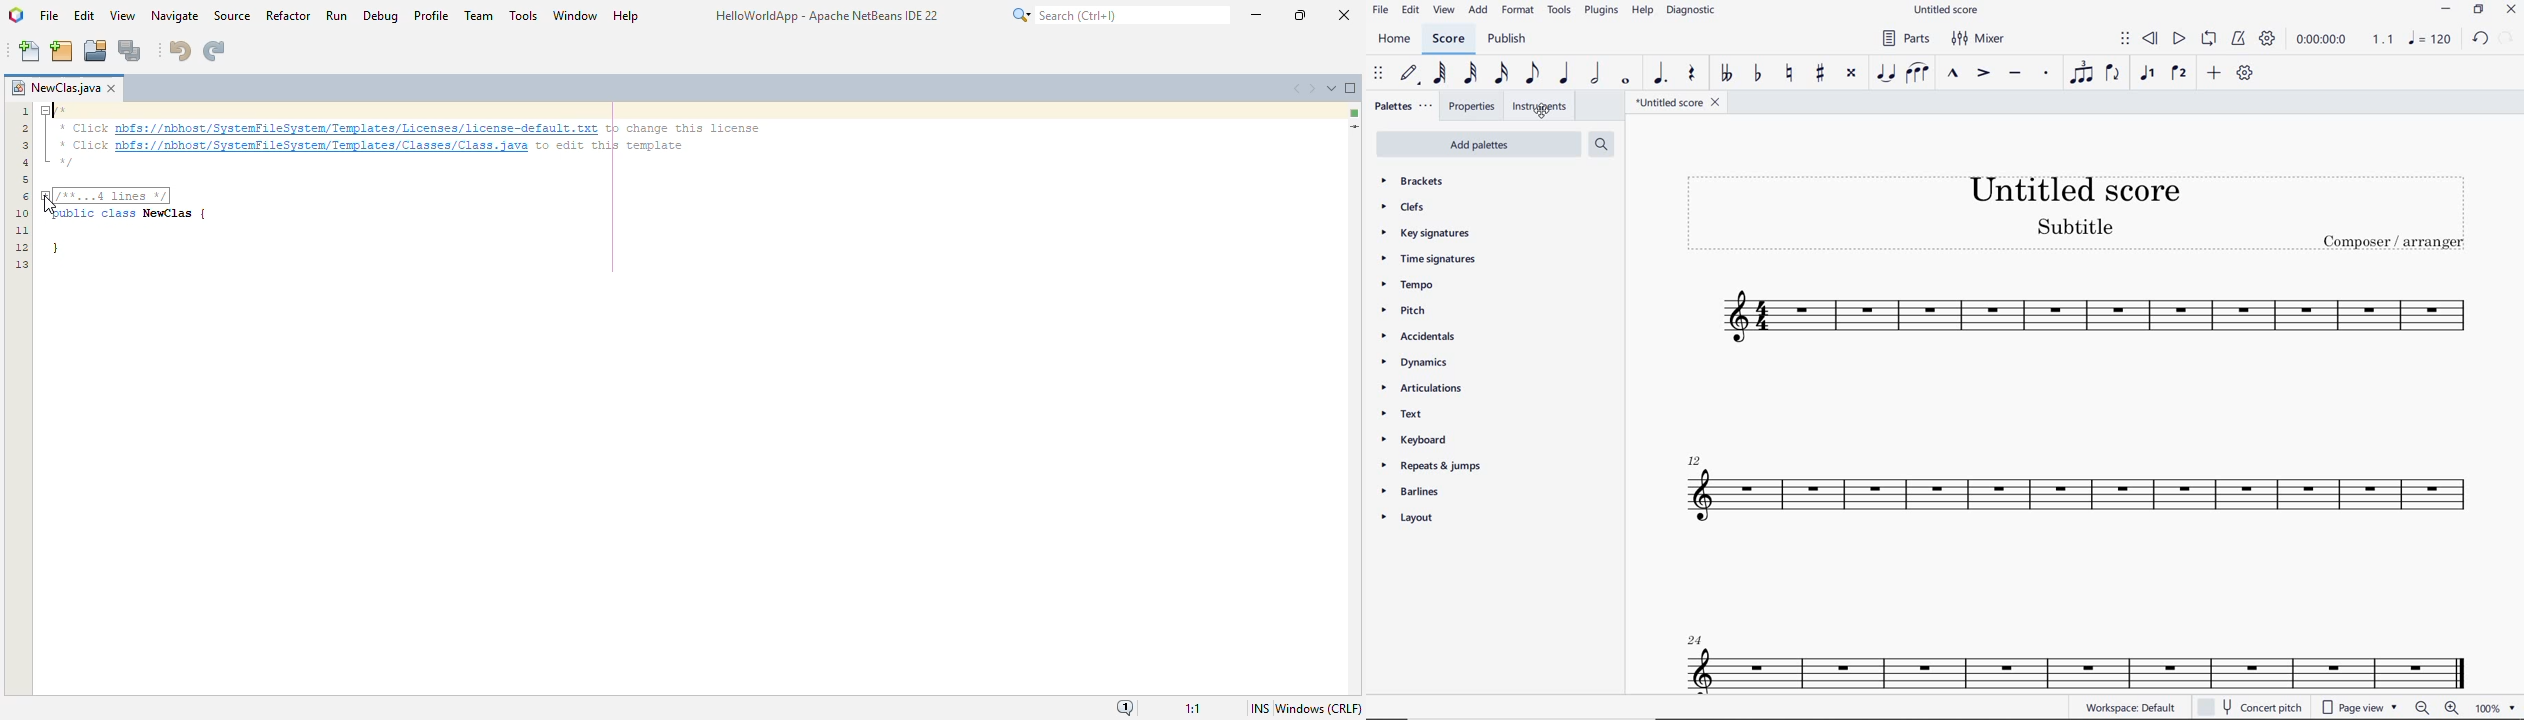 The width and height of the screenshot is (2548, 728). What do you see at coordinates (2446, 9) in the screenshot?
I see `minimize` at bounding box center [2446, 9].